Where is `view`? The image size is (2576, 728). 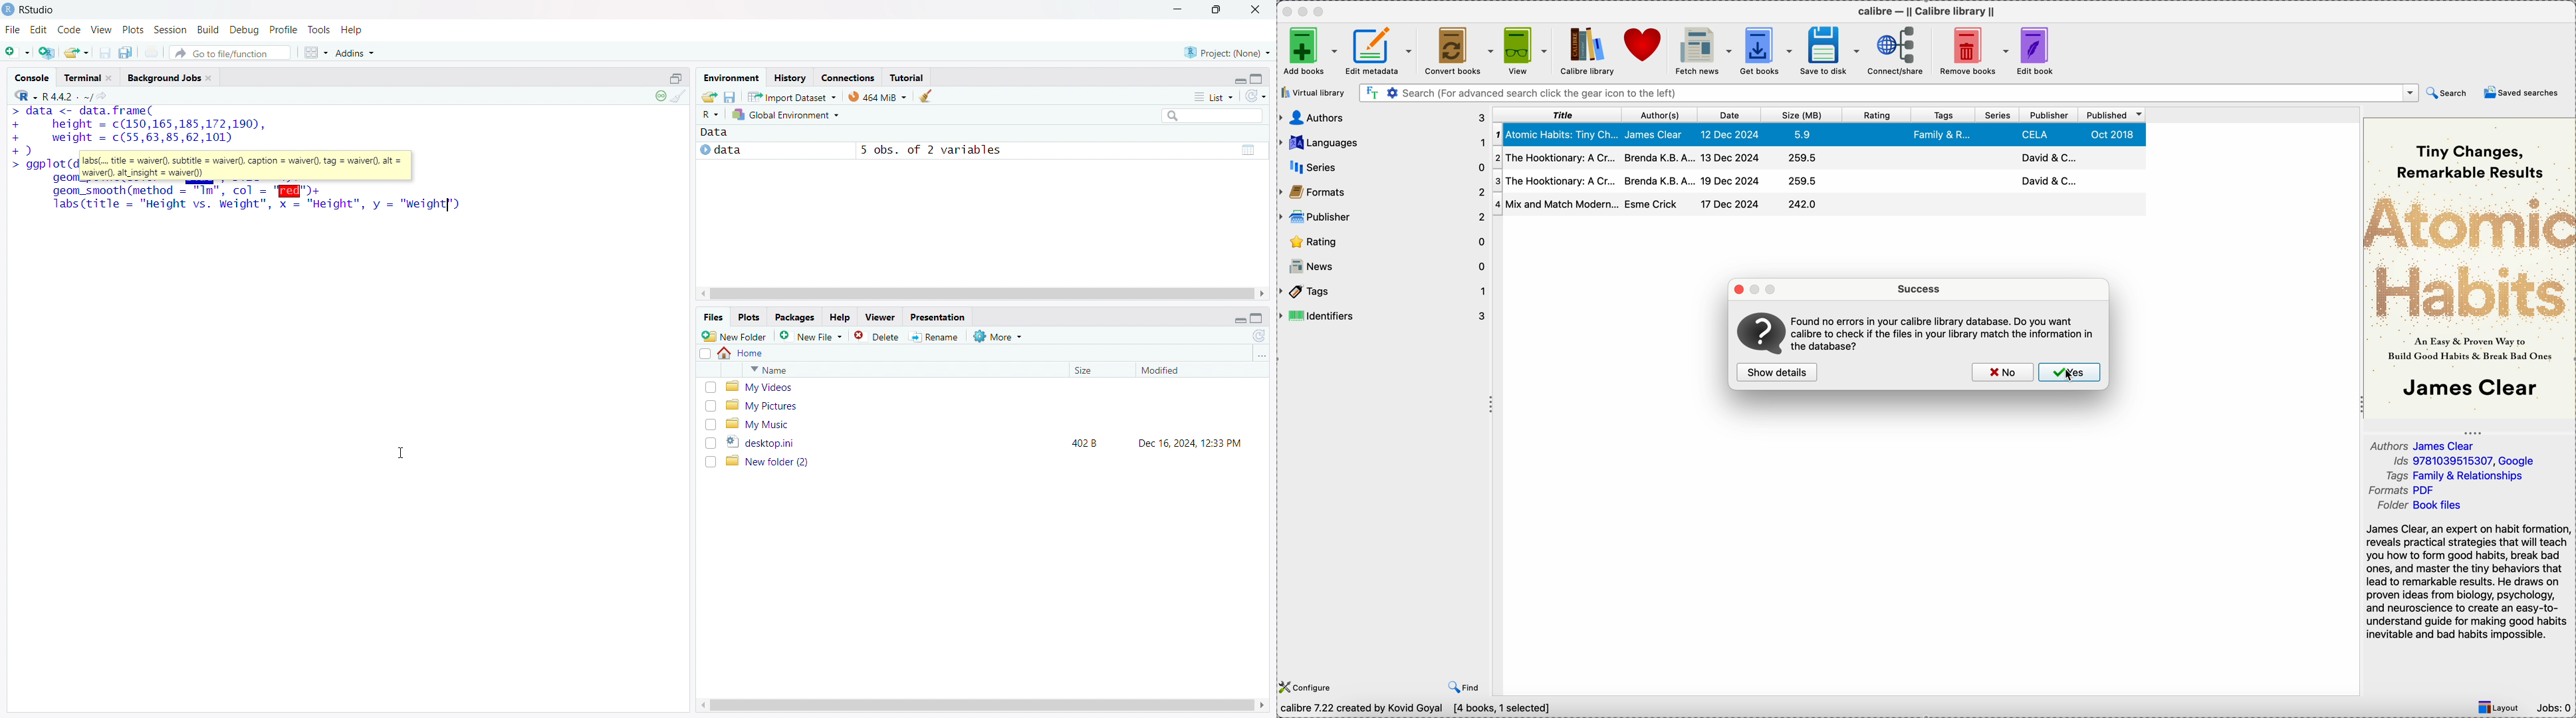 view is located at coordinates (102, 30).